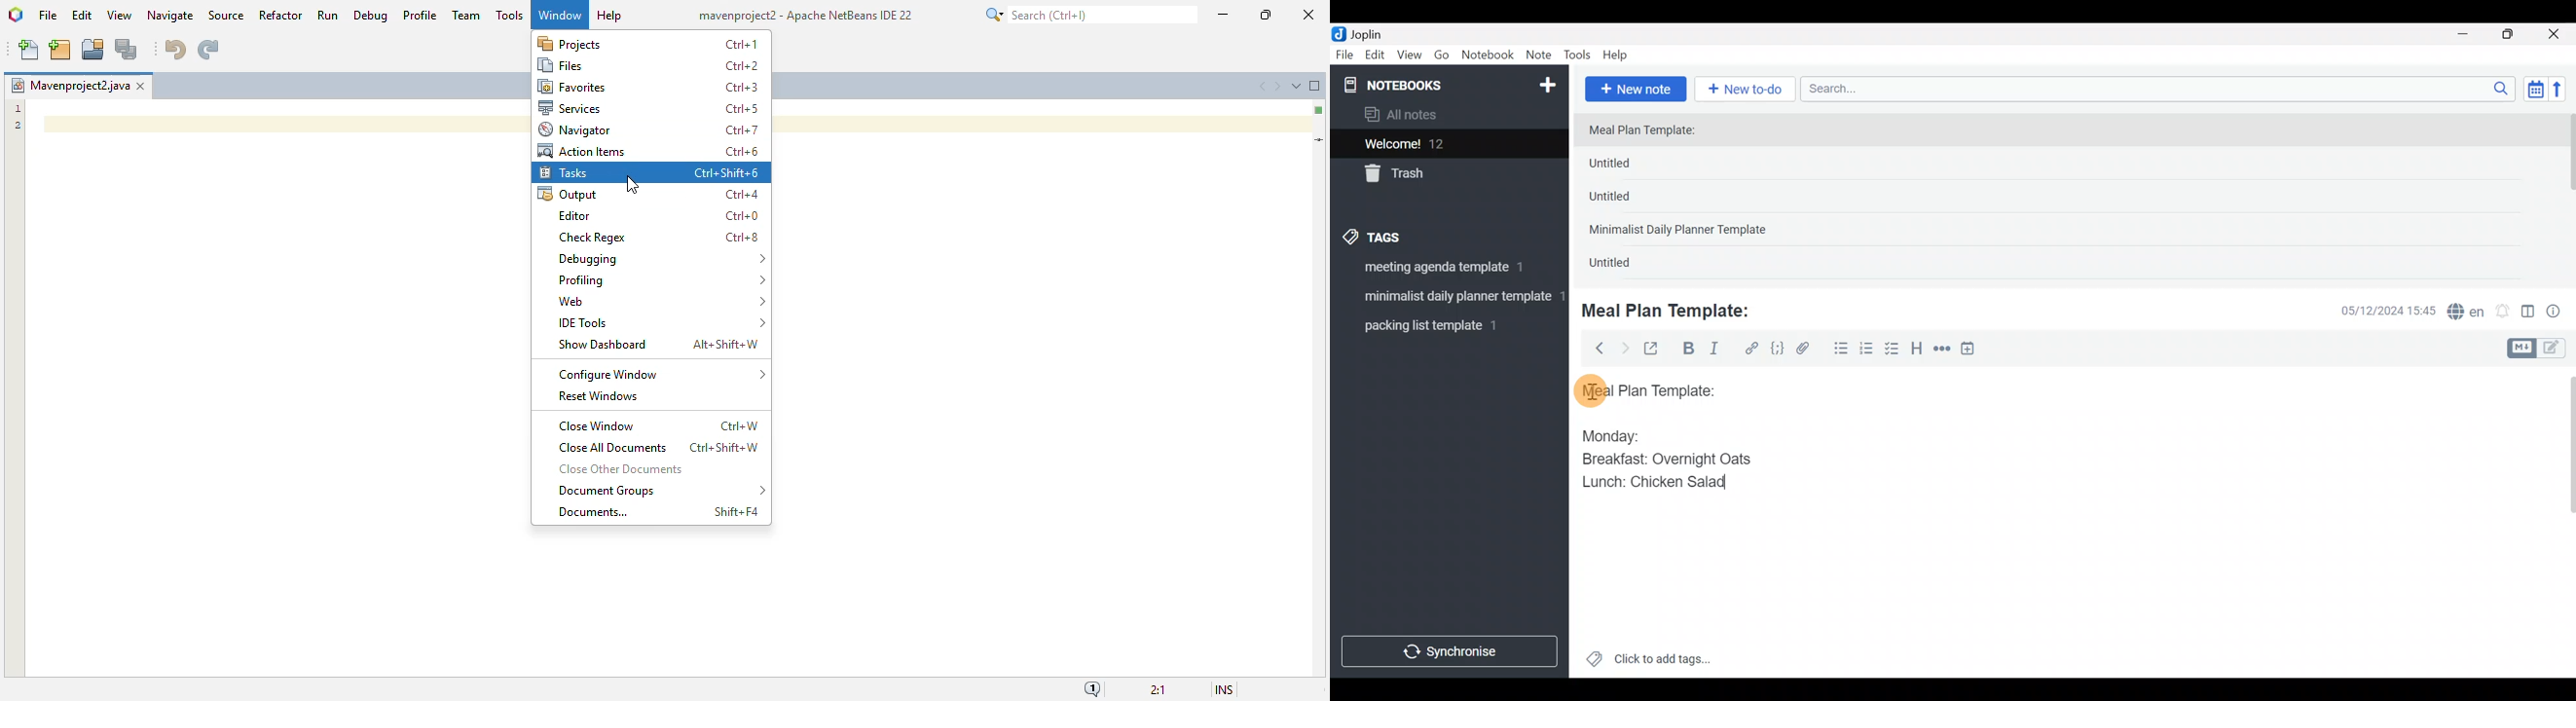 The height and width of the screenshot is (728, 2576). Describe the element at coordinates (1345, 55) in the screenshot. I see `File` at that location.